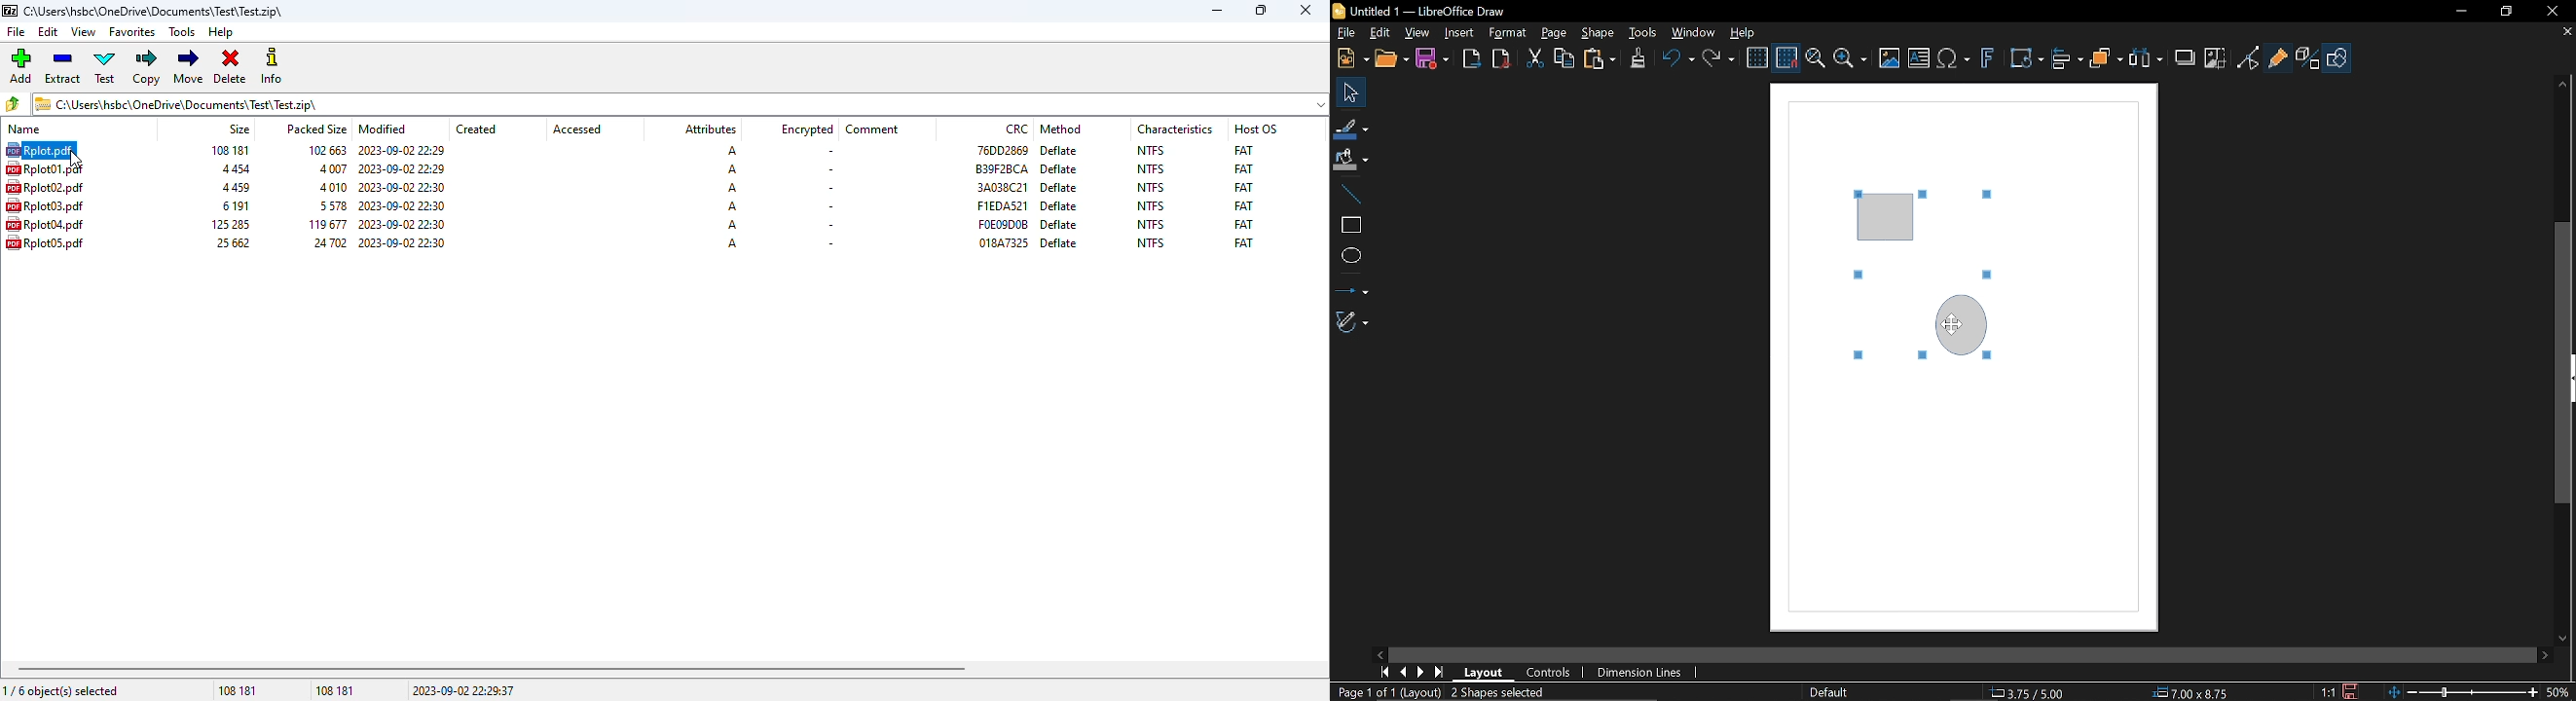 Image resolution: width=2576 pixels, height=728 pixels. Describe the element at coordinates (2566, 31) in the screenshot. I see `Close tab` at that location.